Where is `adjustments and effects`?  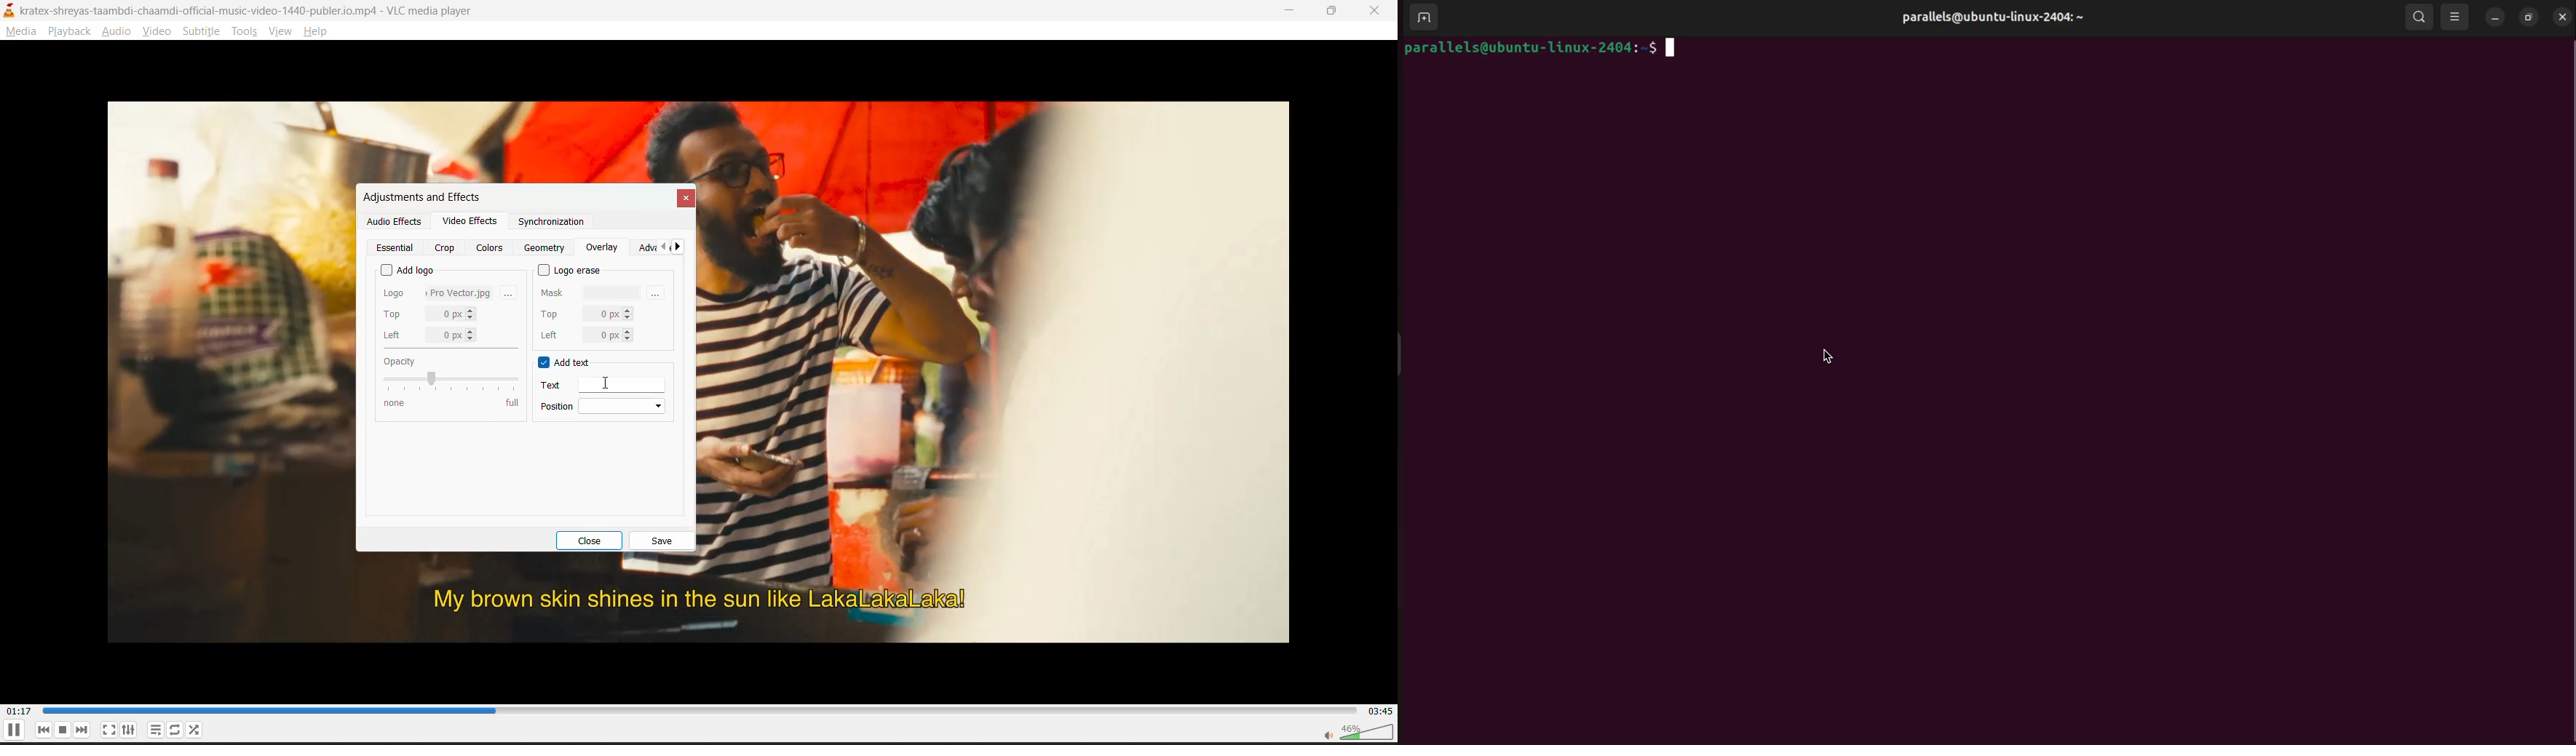 adjustments and effects is located at coordinates (420, 196).